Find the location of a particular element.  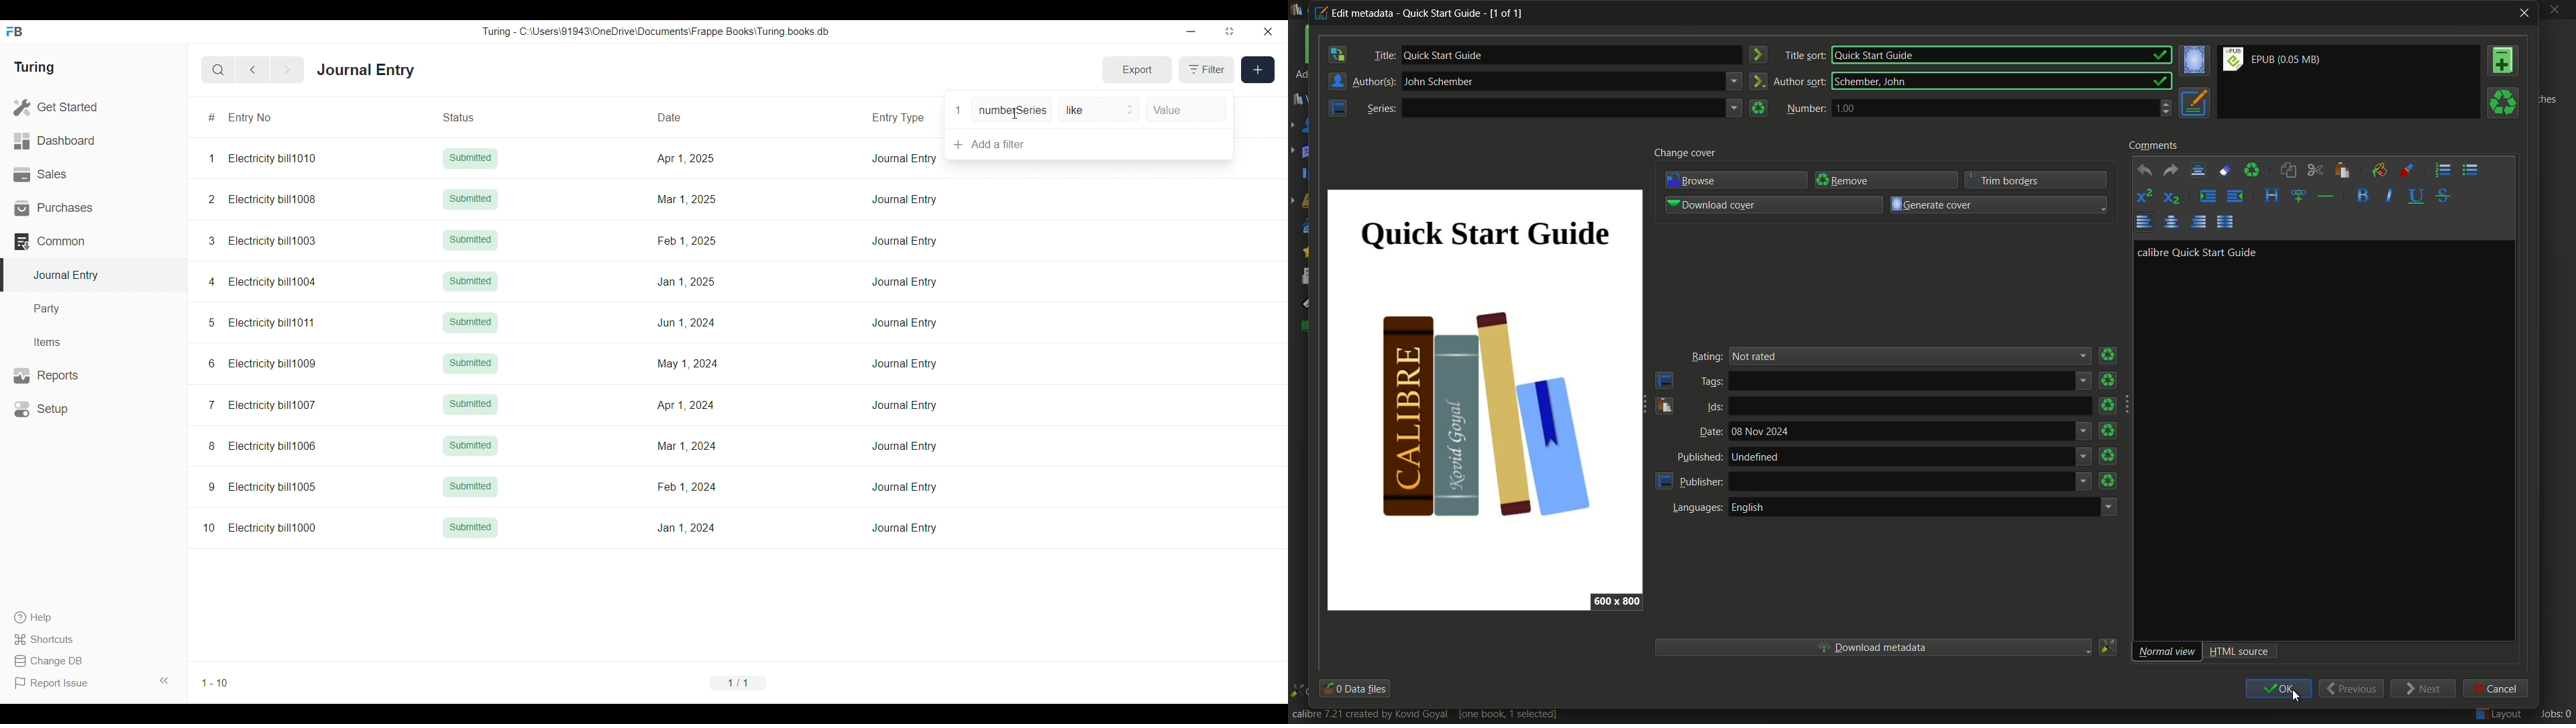

1.00 is located at coordinates (2002, 108).